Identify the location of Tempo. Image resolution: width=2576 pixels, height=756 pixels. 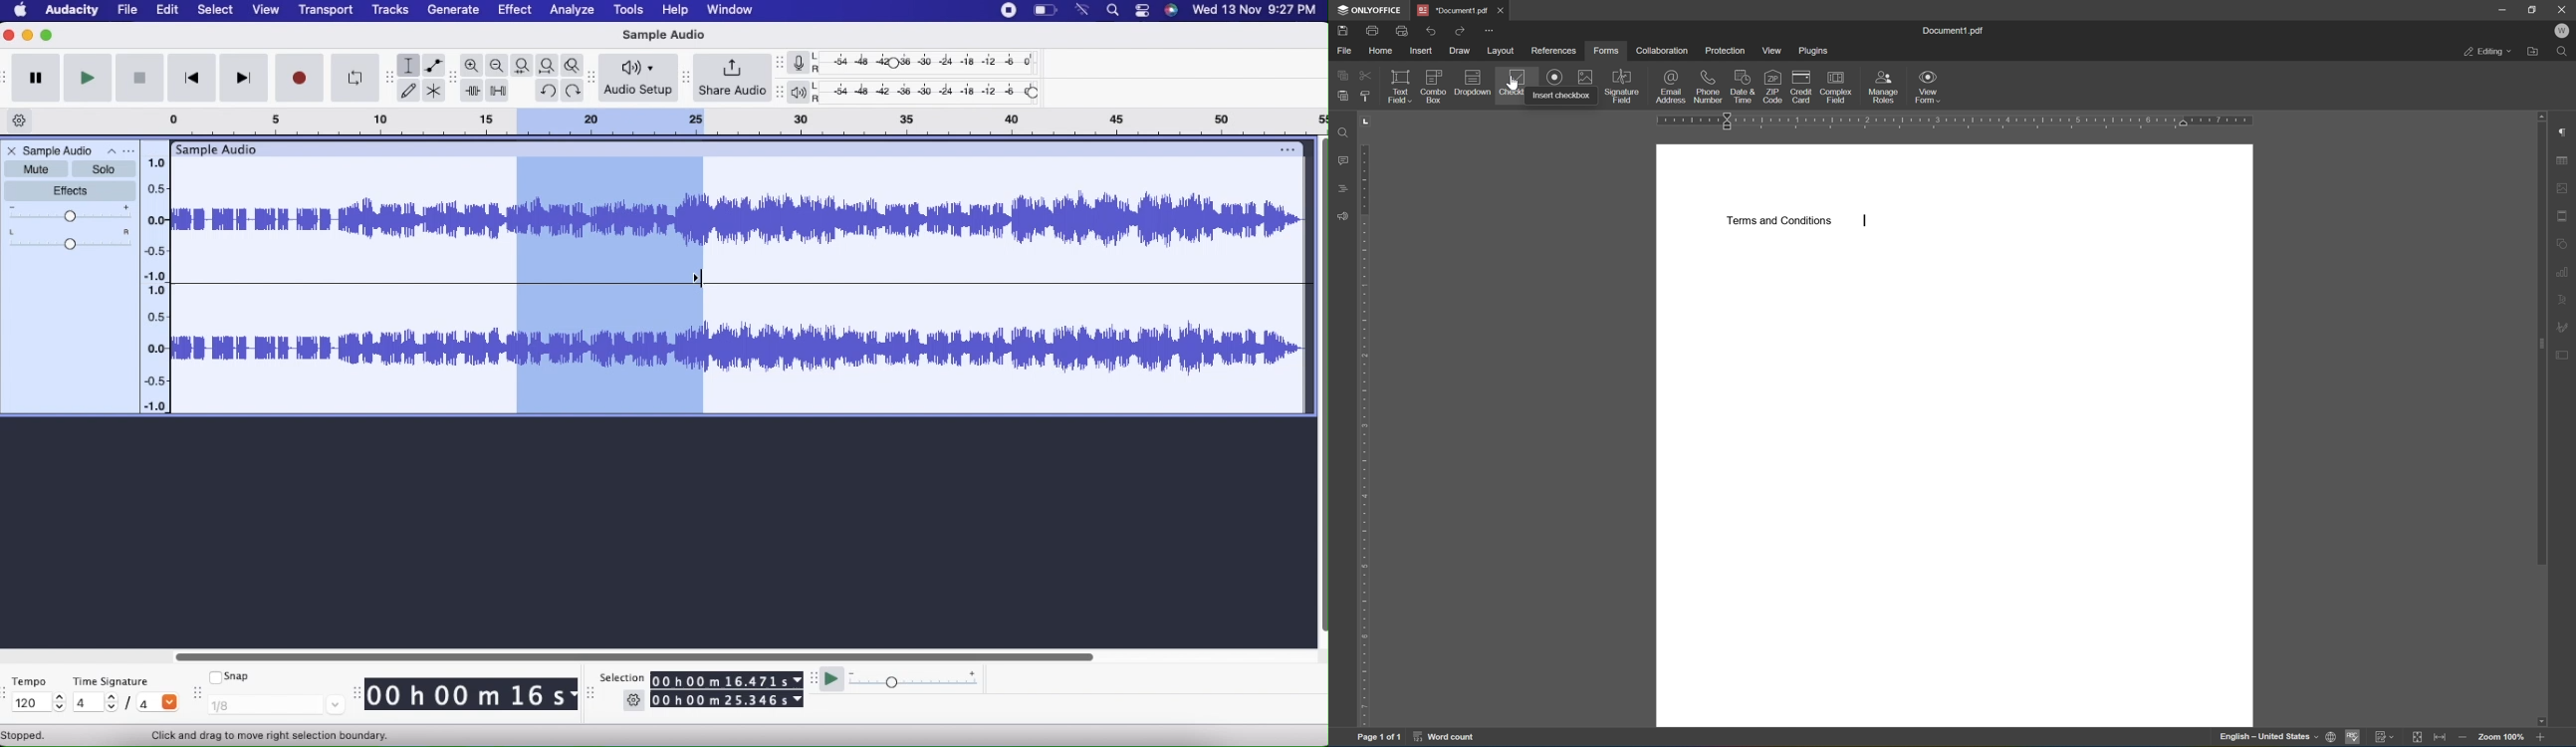
(34, 679).